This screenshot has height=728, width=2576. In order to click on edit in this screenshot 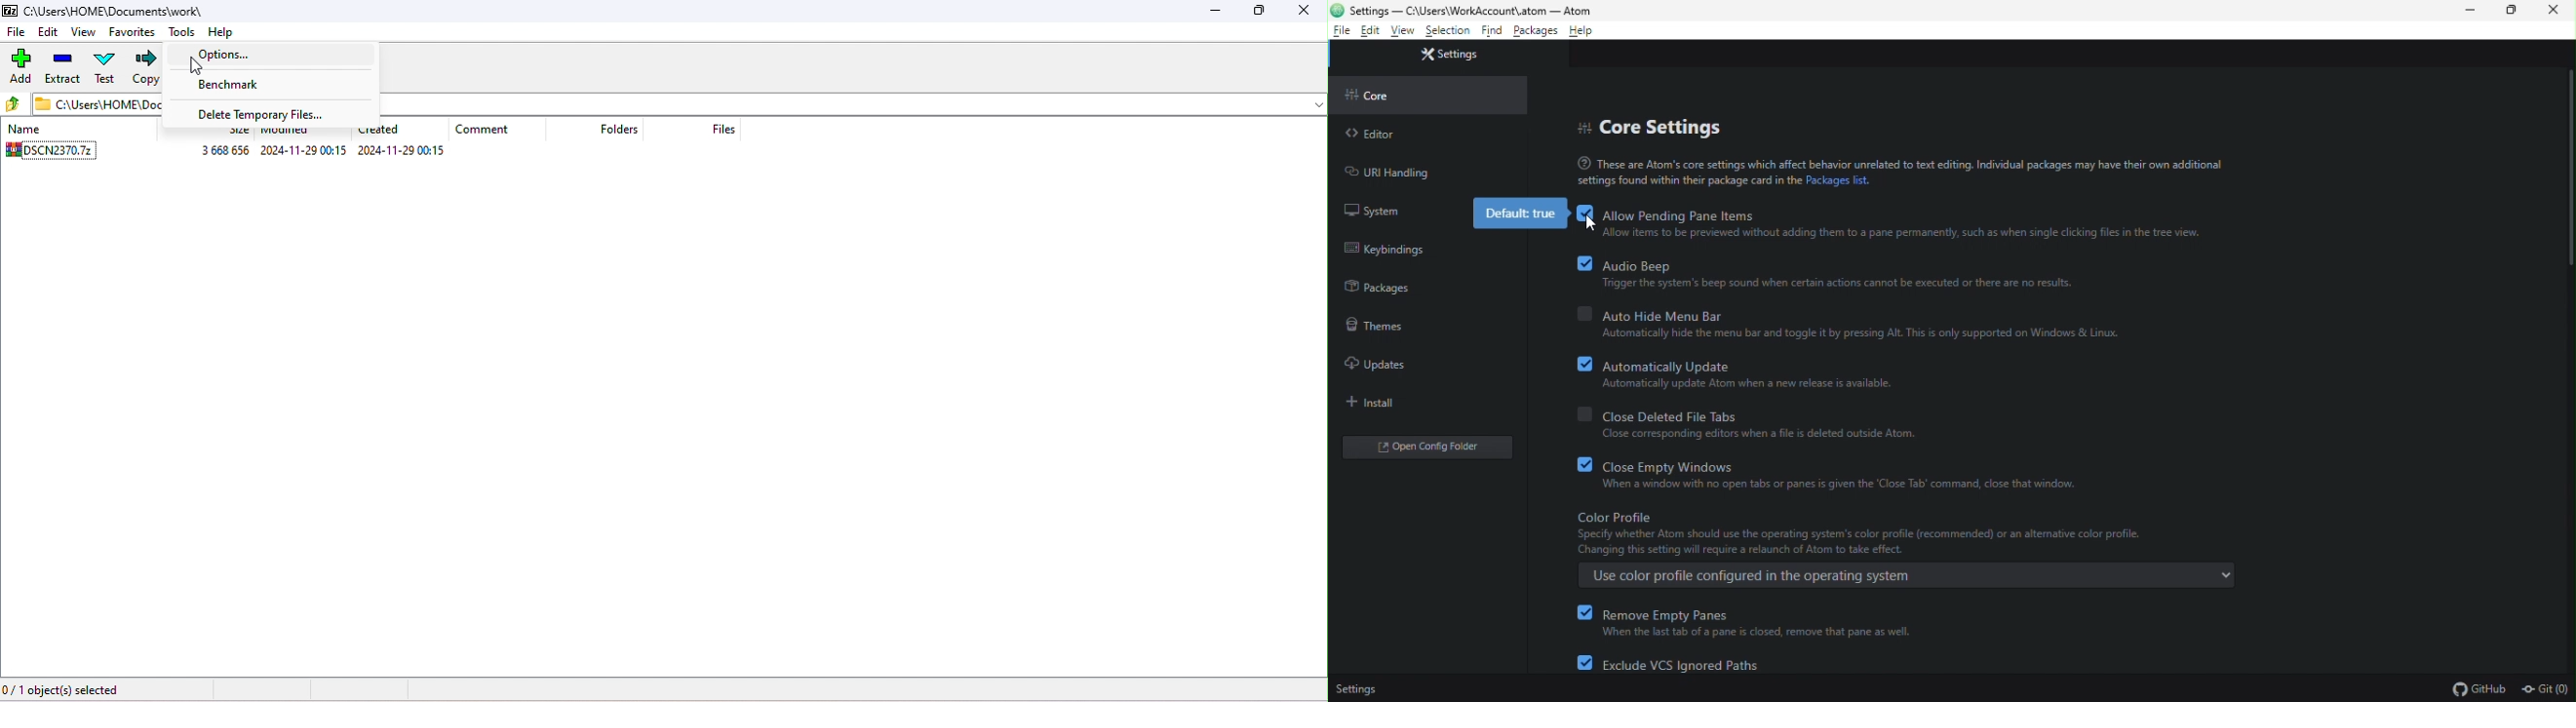, I will do `click(50, 31)`.